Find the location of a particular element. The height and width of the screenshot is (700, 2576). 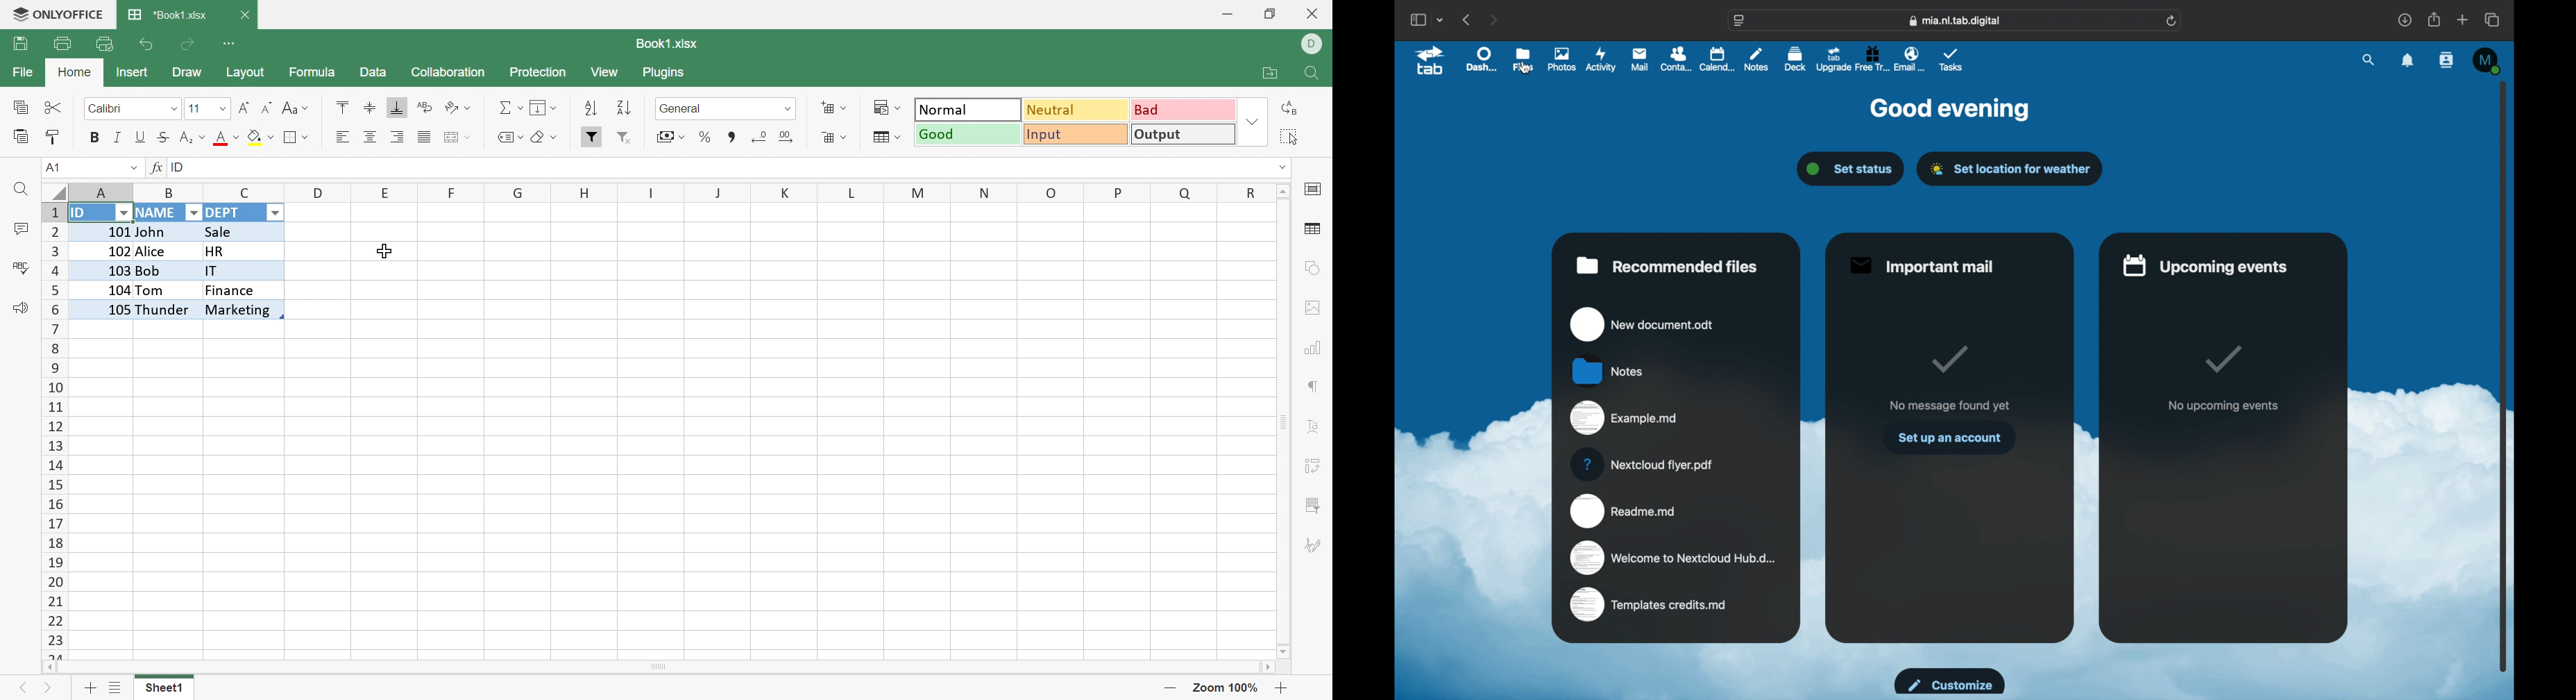

files is located at coordinates (1523, 60).